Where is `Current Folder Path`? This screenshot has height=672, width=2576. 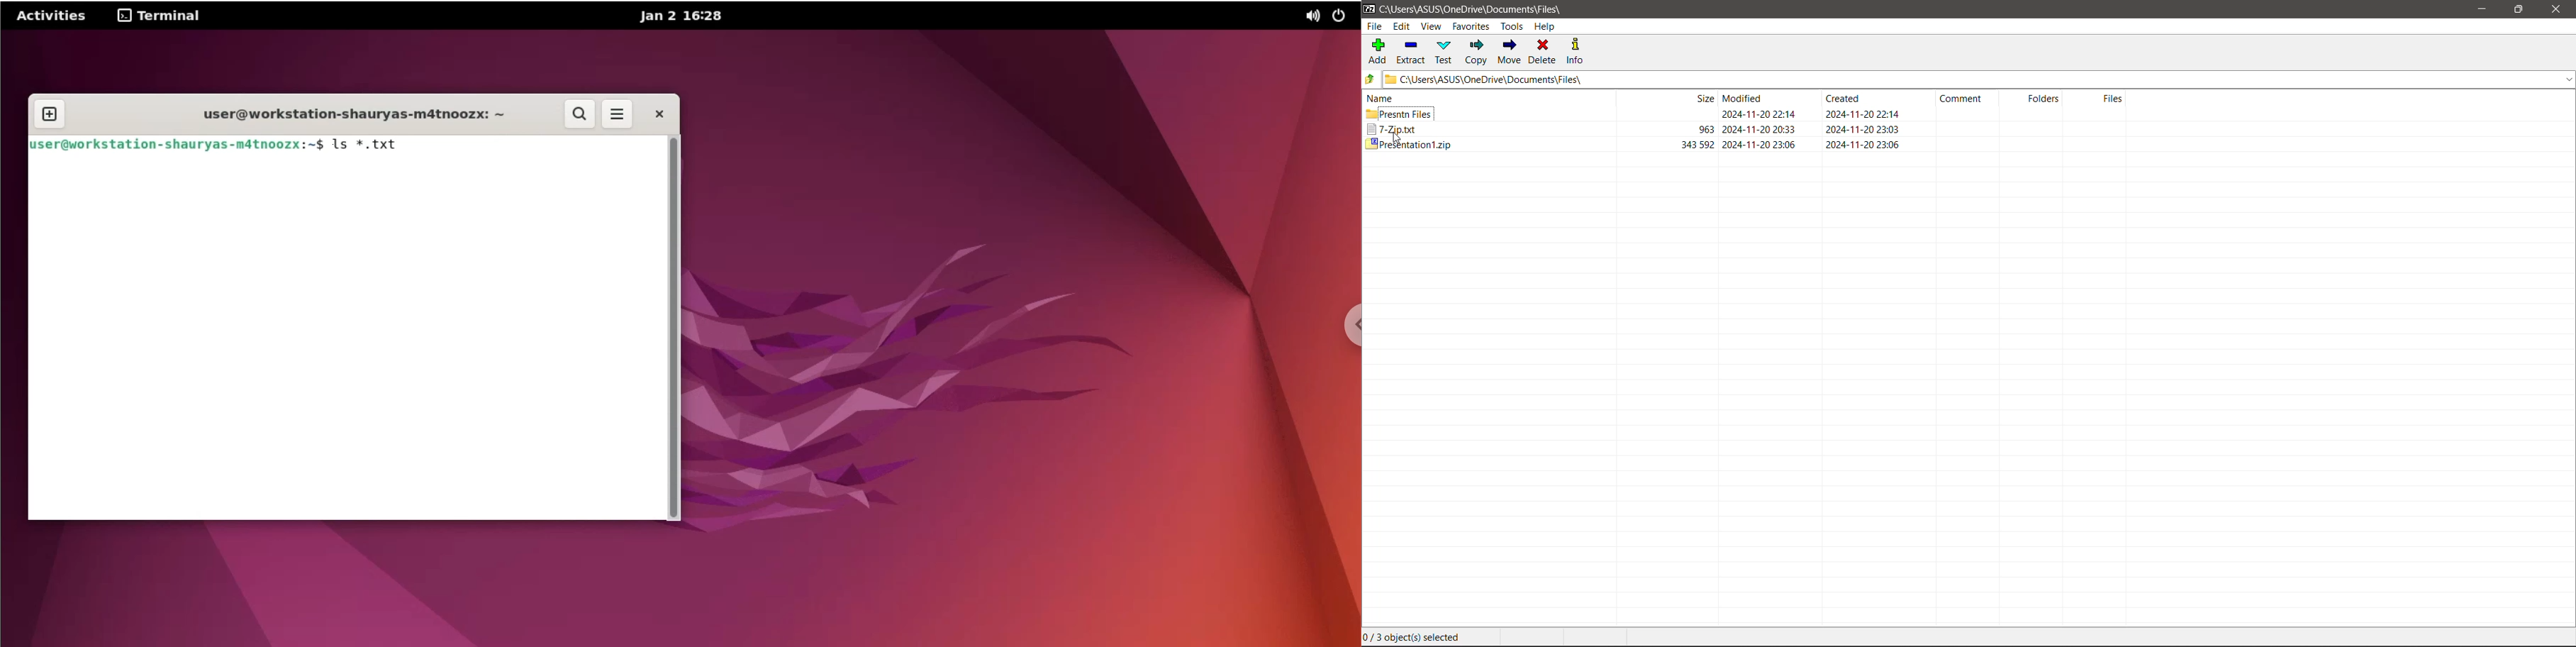 Current Folder Path is located at coordinates (1978, 80).